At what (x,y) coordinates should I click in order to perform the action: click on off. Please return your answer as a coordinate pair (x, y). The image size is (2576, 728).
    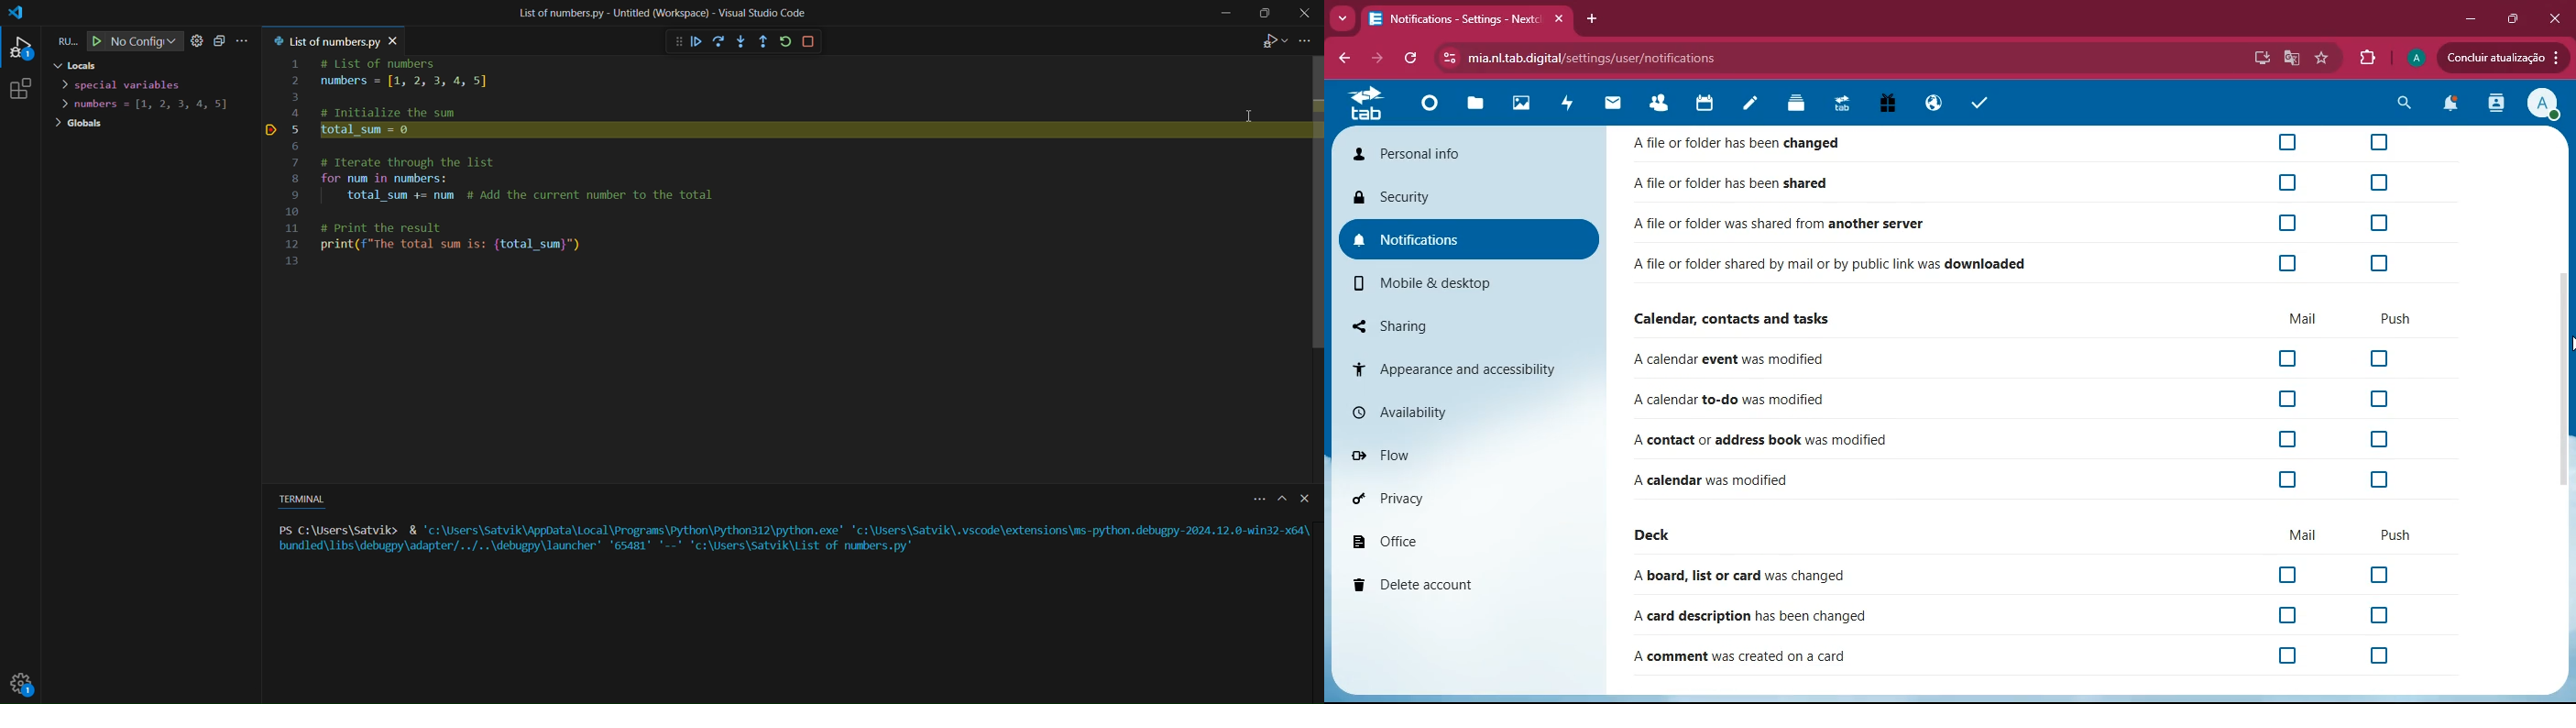
    Looking at the image, I should click on (2378, 479).